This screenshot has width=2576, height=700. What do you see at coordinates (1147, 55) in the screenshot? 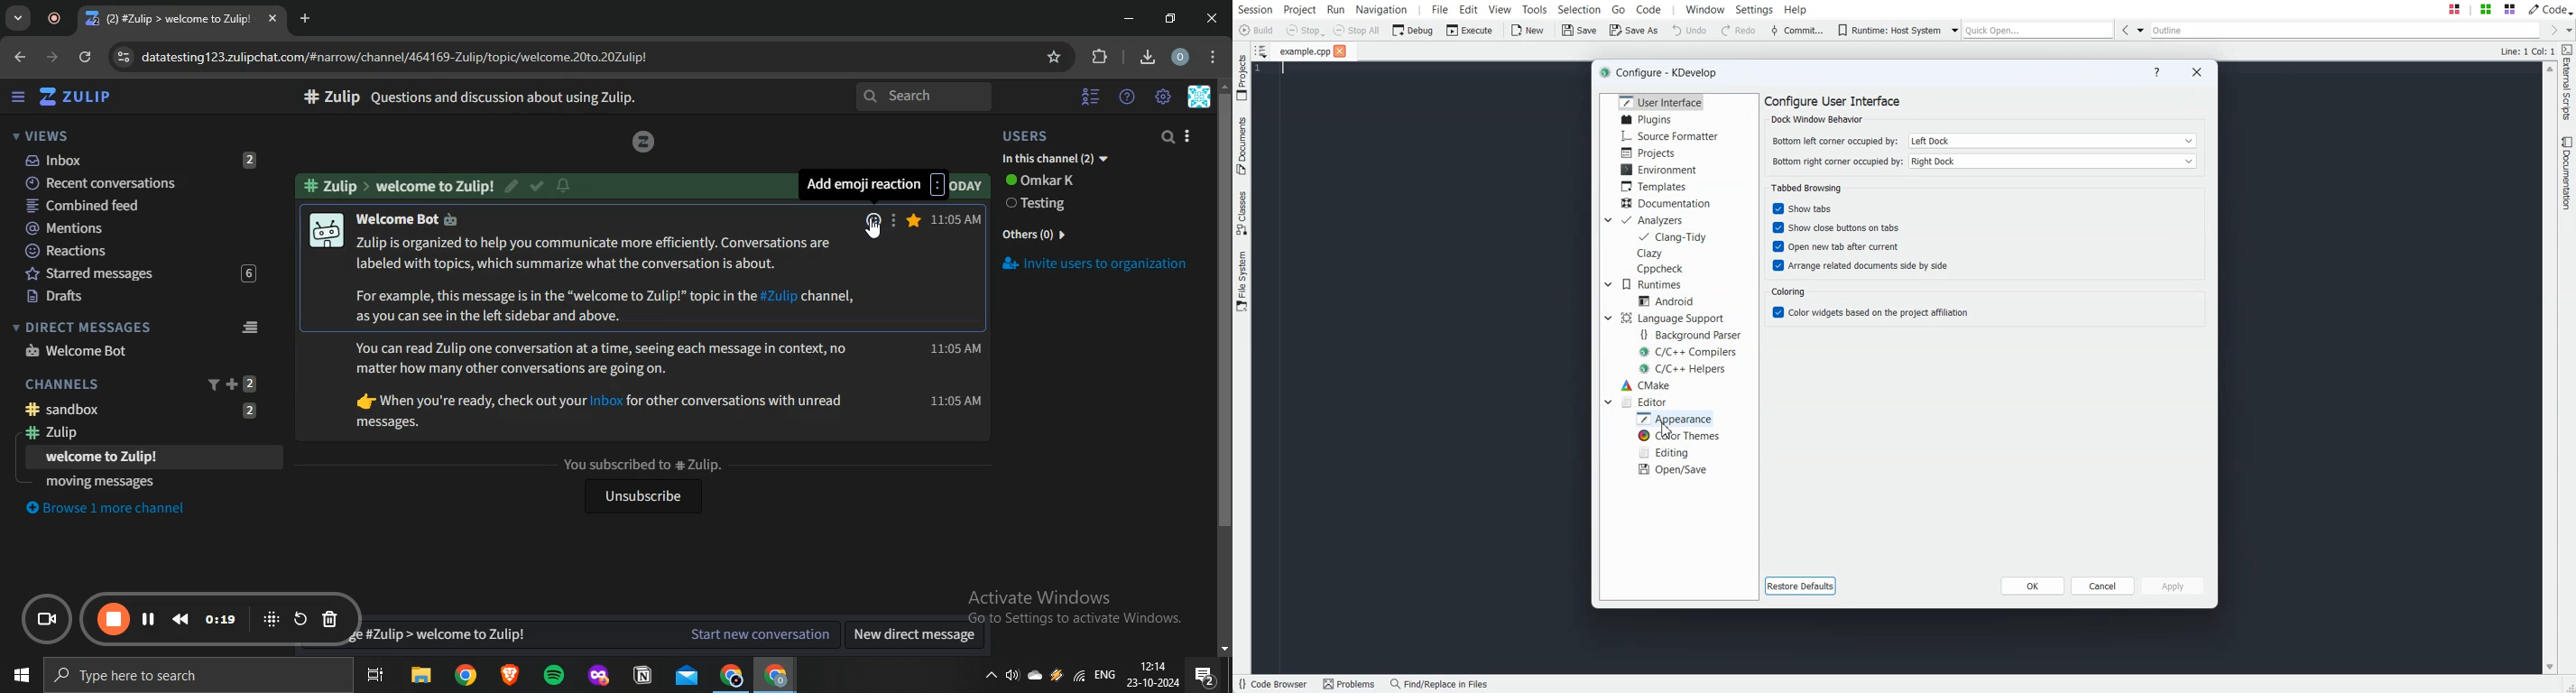
I see `downloads` at bounding box center [1147, 55].